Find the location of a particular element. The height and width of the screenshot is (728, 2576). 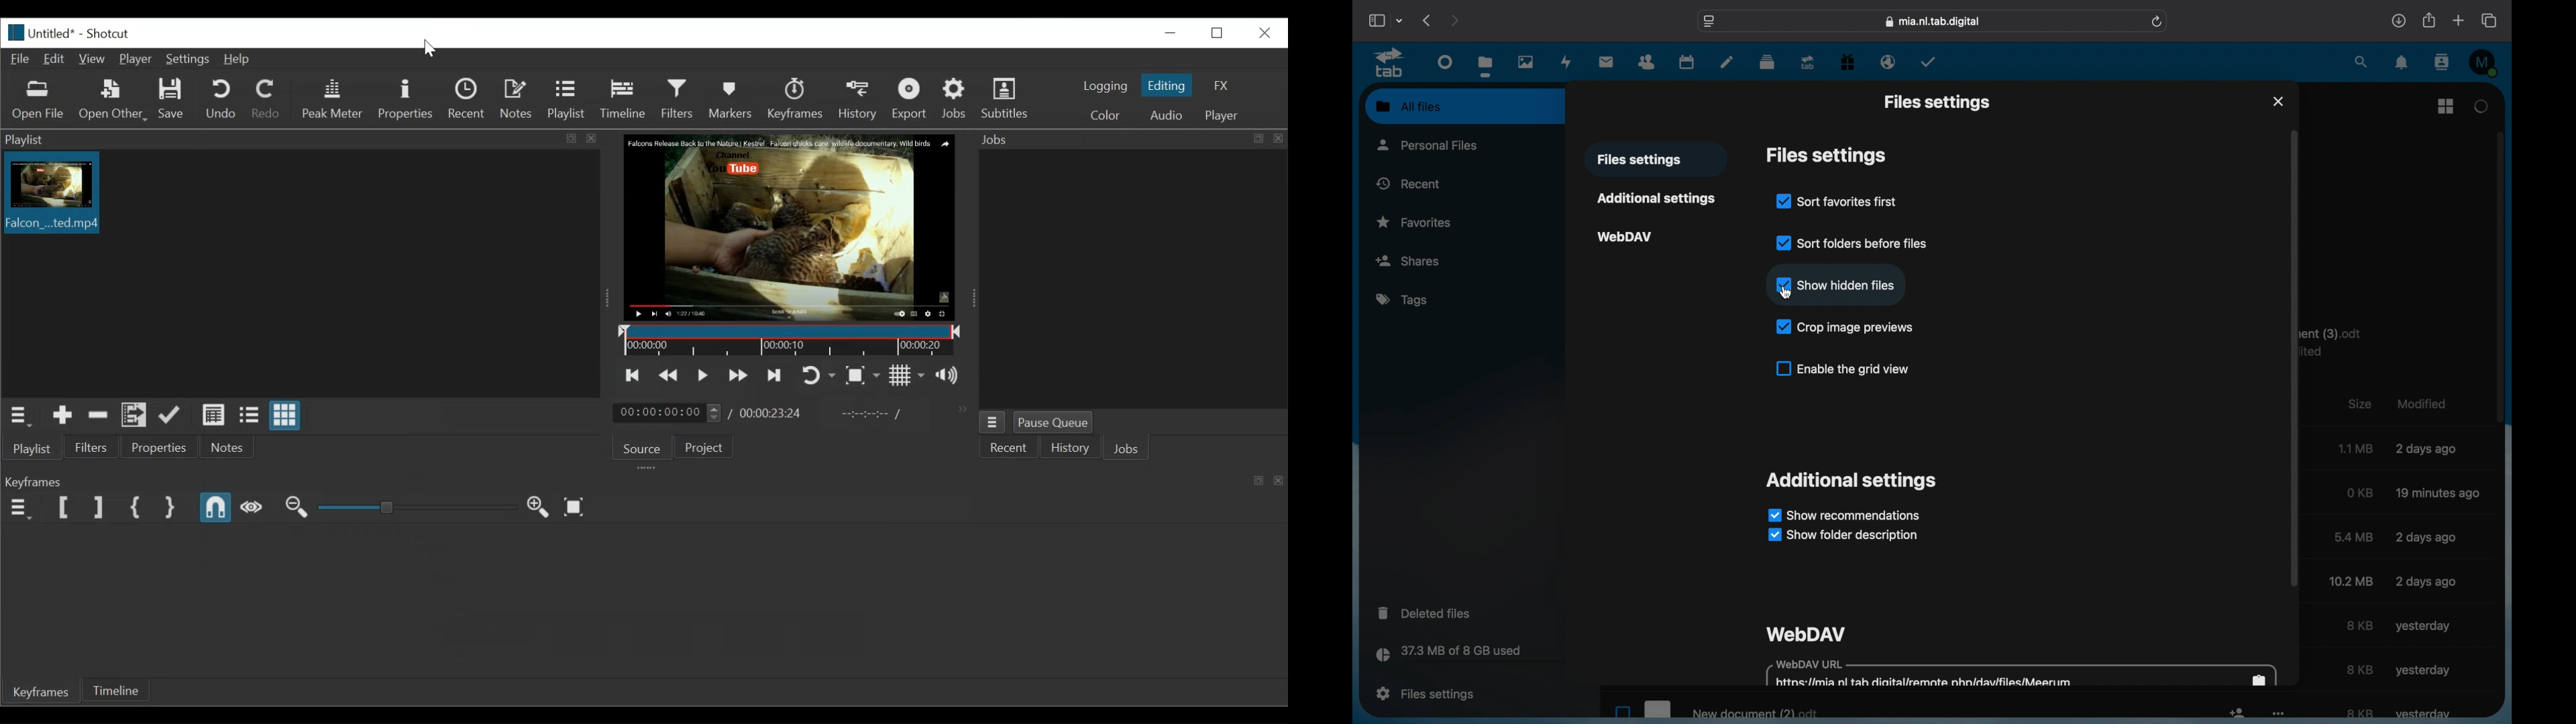

tags is located at coordinates (1403, 300).